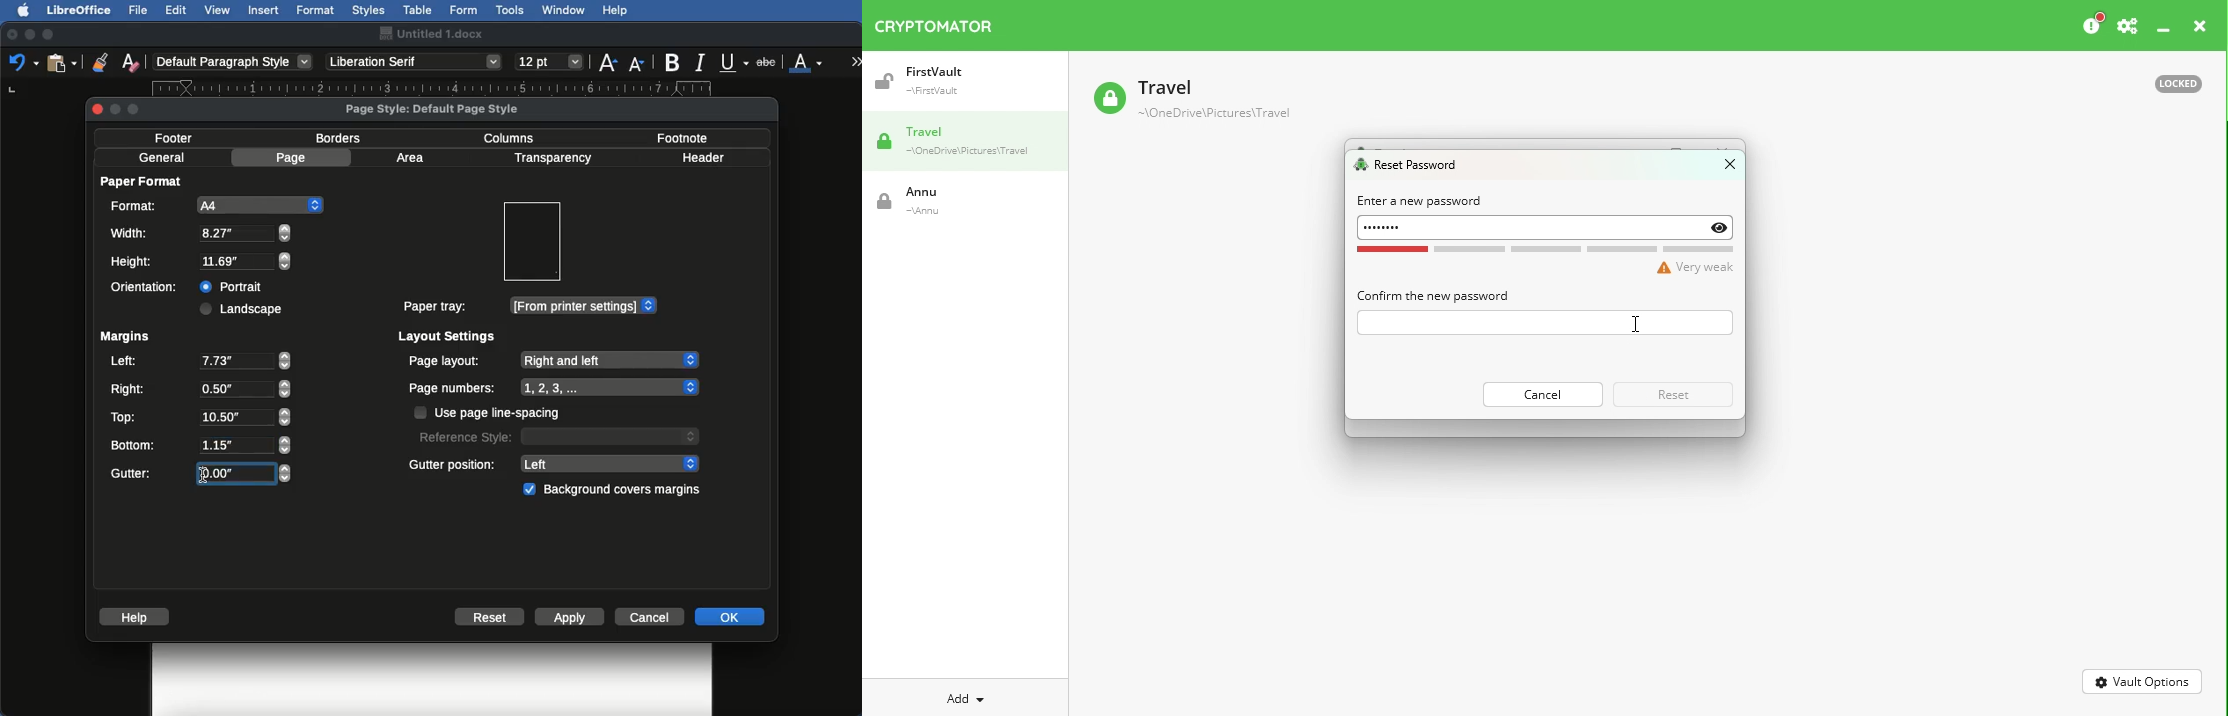 The width and height of the screenshot is (2240, 728). I want to click on Font style, so click(415, 62).